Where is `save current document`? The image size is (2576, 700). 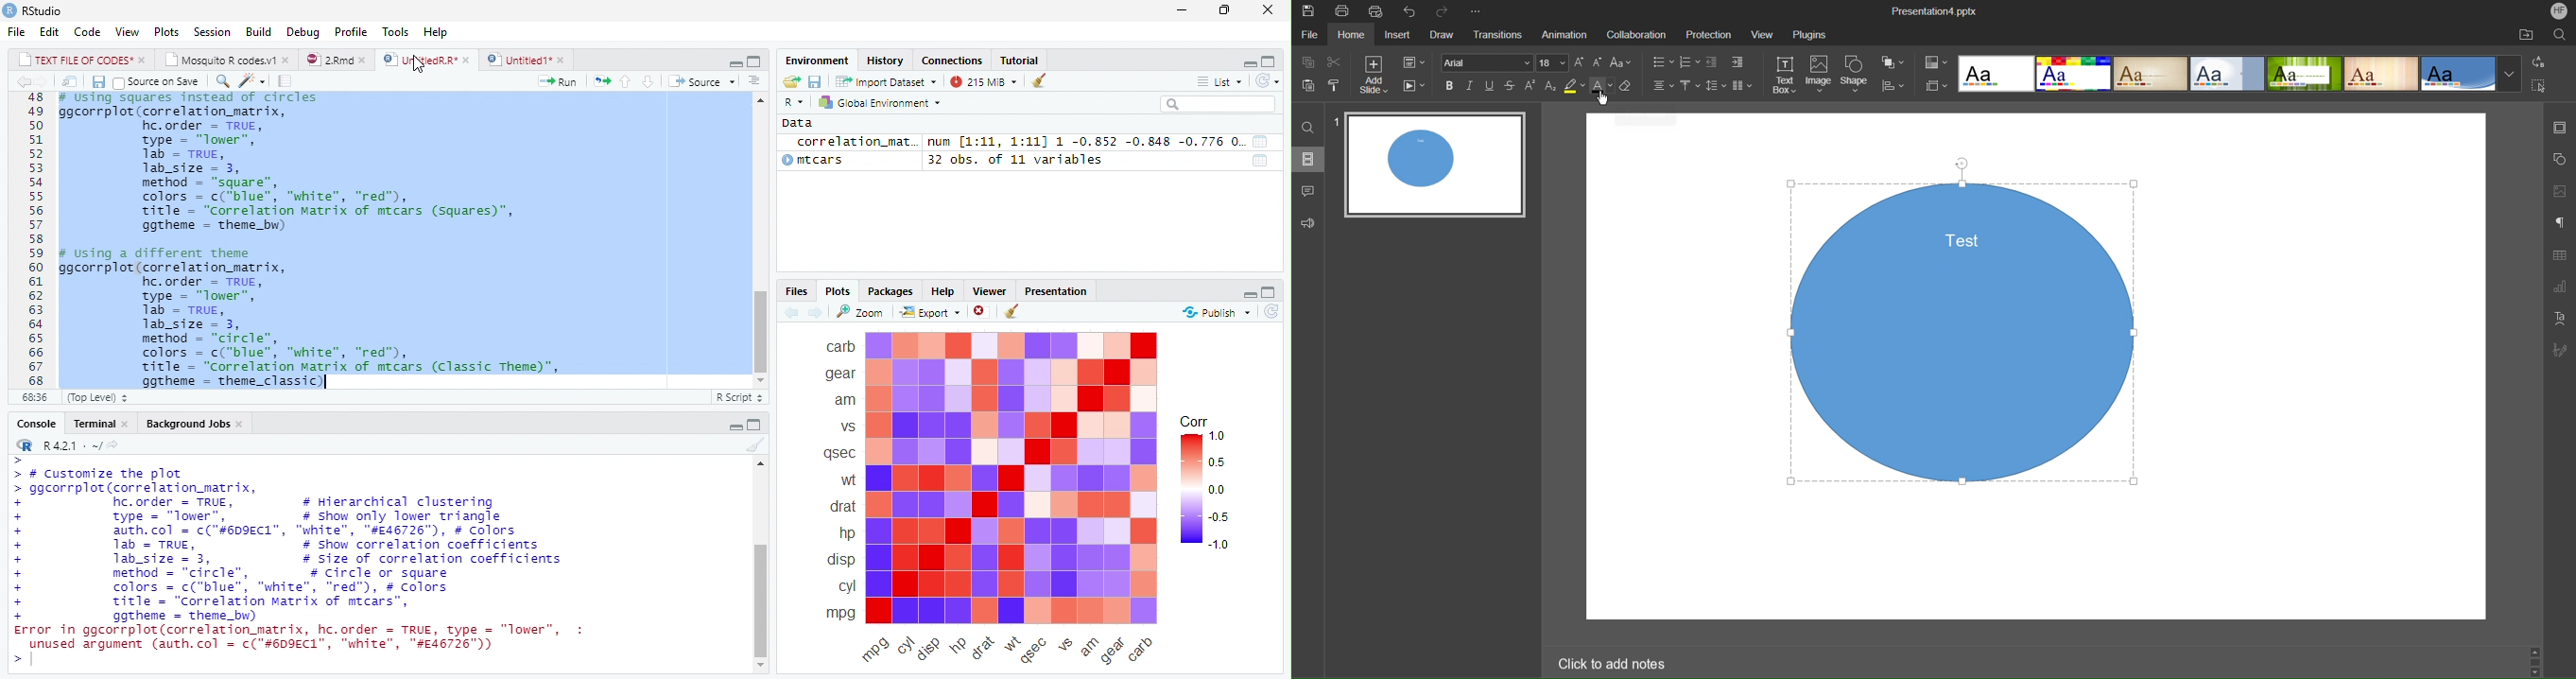
save current document is located at coordinates (97, 81).